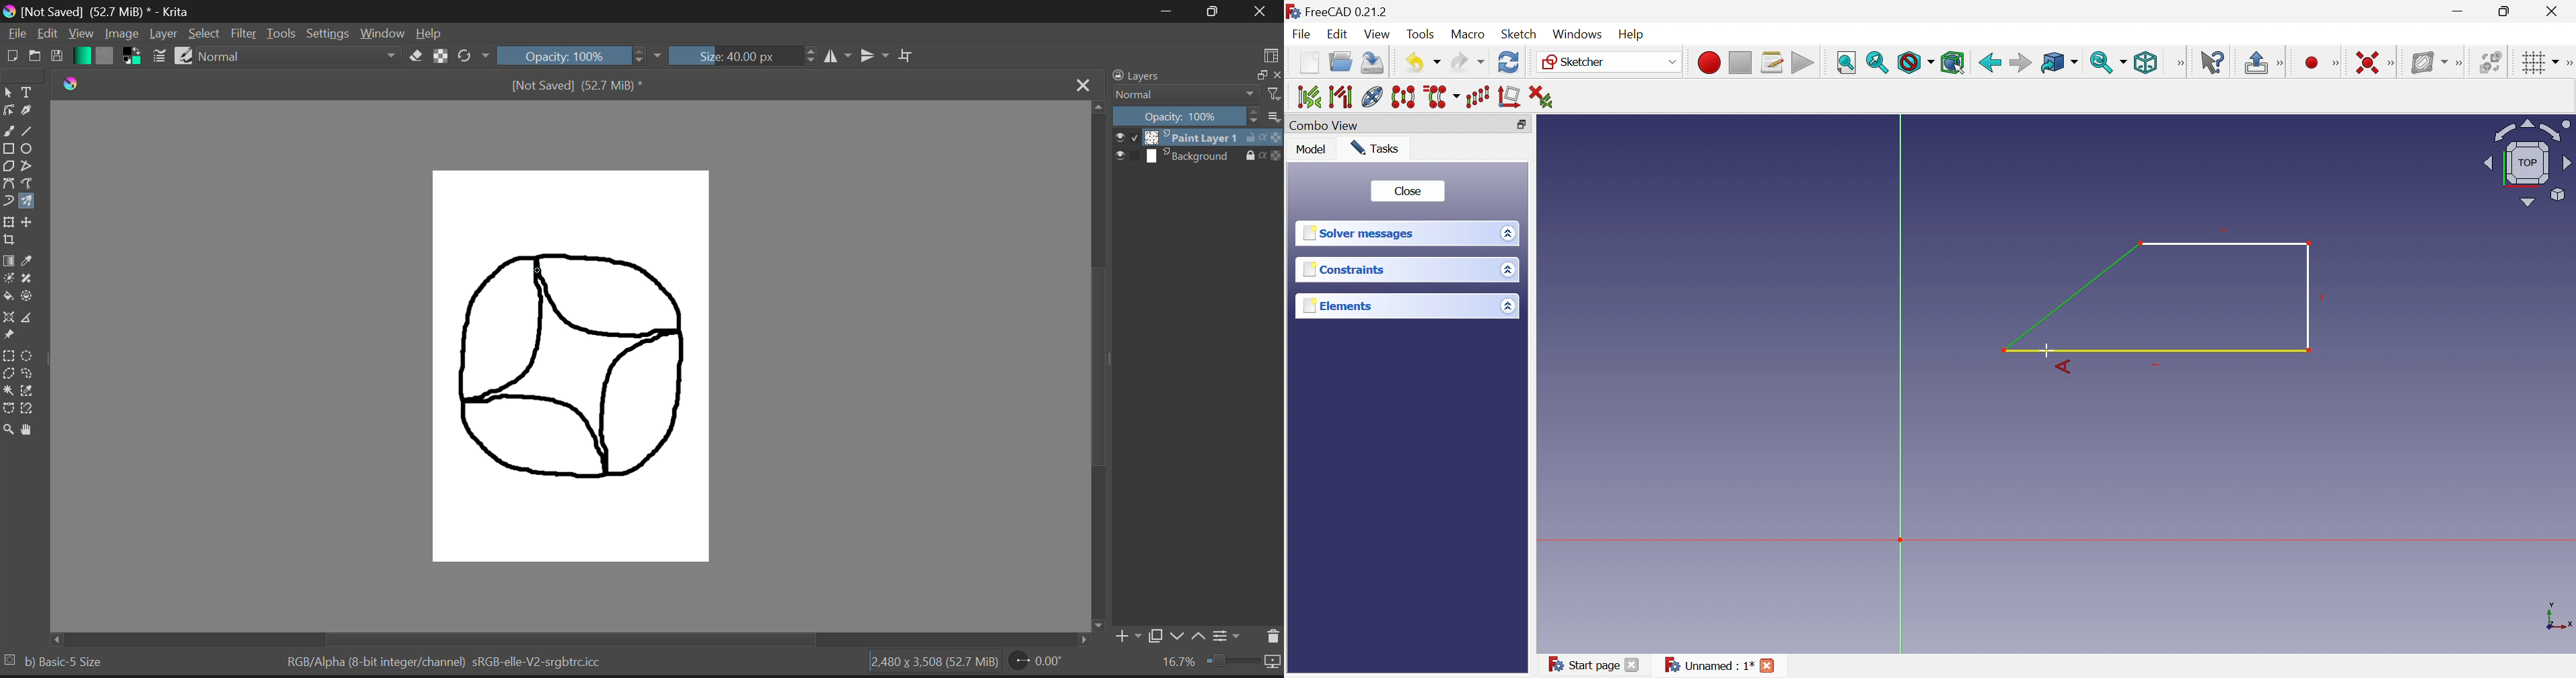  I want to click on Calligraphic Tool, so click(29, 109).